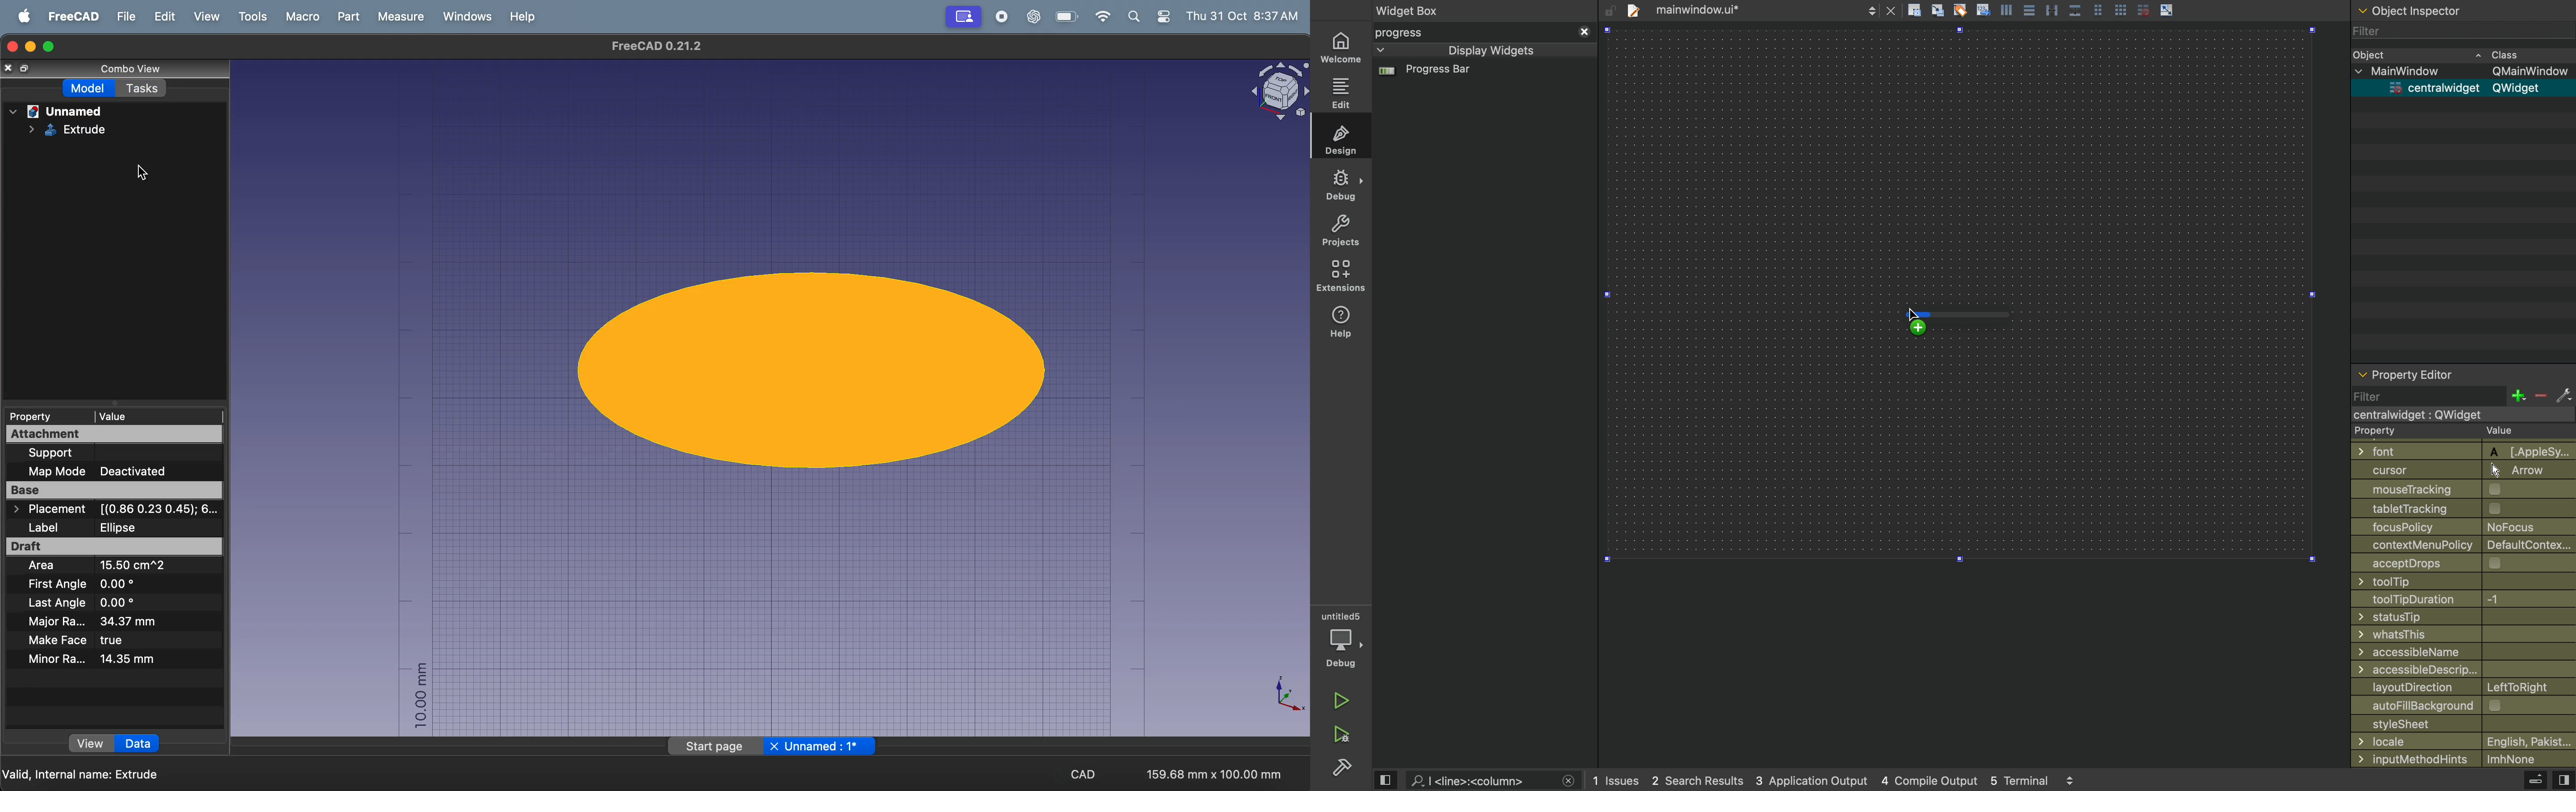 The height and width of the screenshot is (812, 2576). What do you see at coordinates (86, 91) in the screenshot?
I see `model` at bounding box center [86, 91].